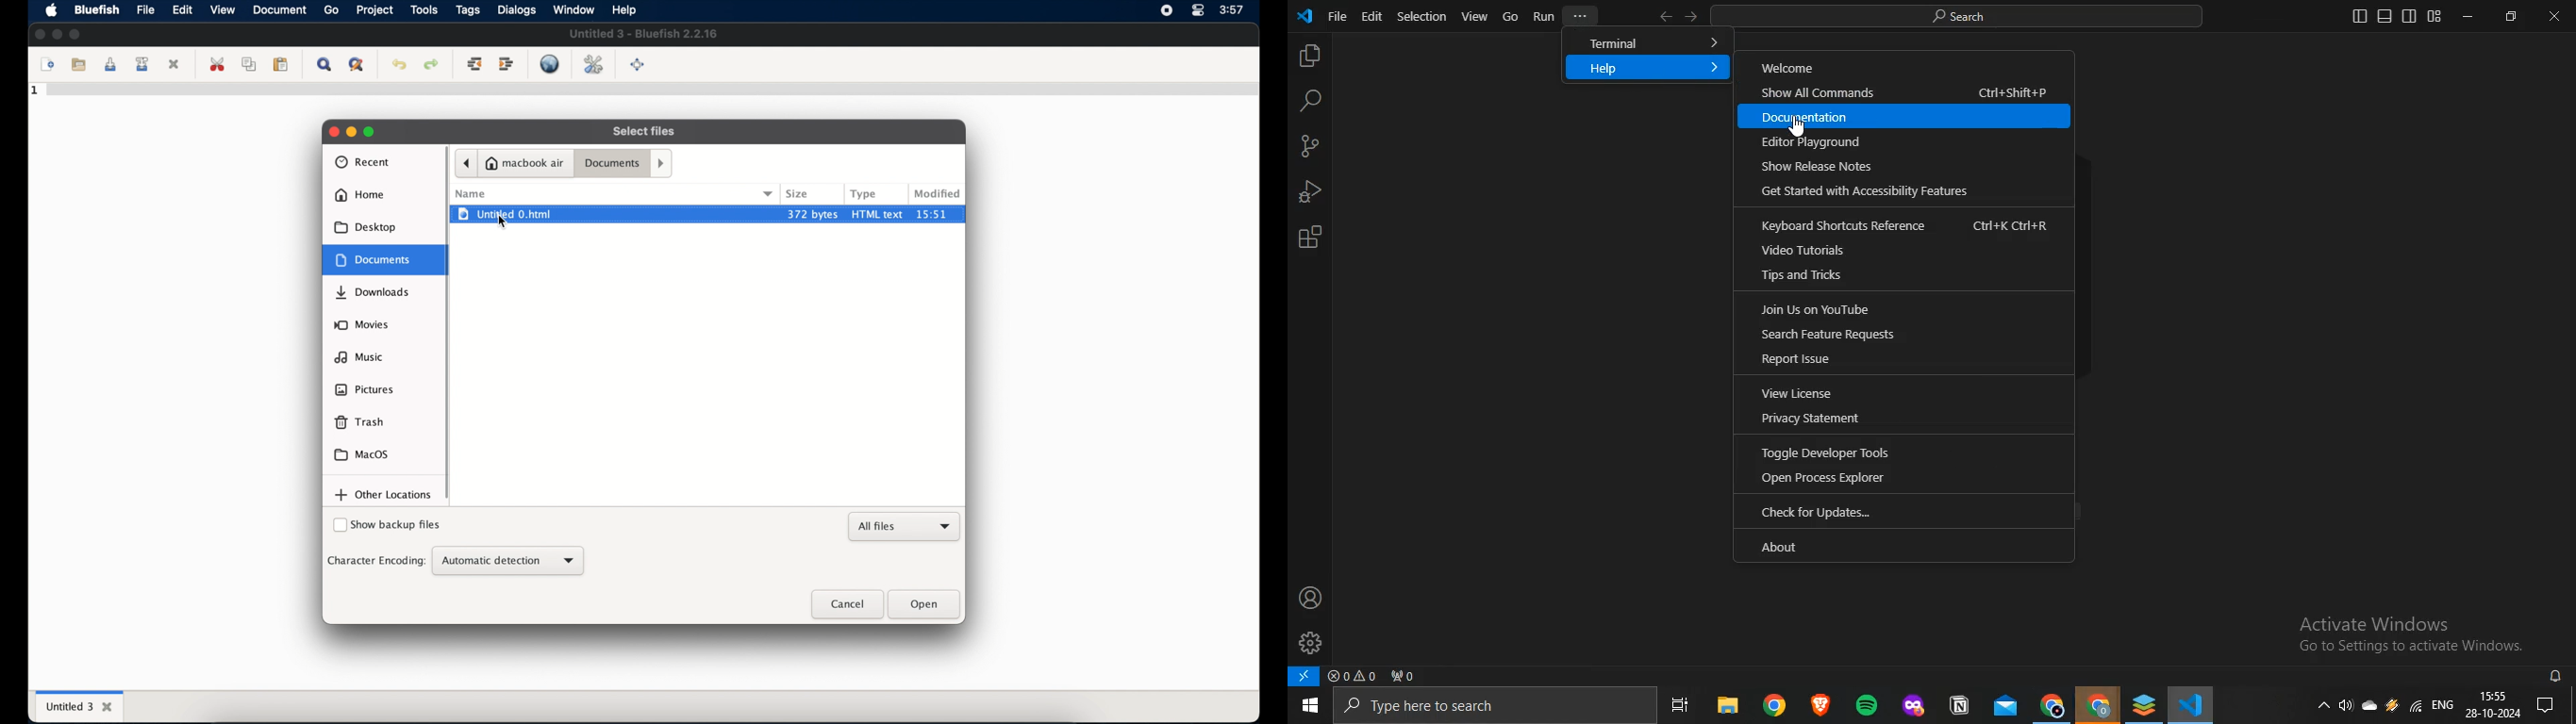 Image resolution: width=2576 pixels, height=728 pixels. What do you see at coordinates (1893, 544) in the screenshot?
I see `About` at bounding box center [1893, 544].